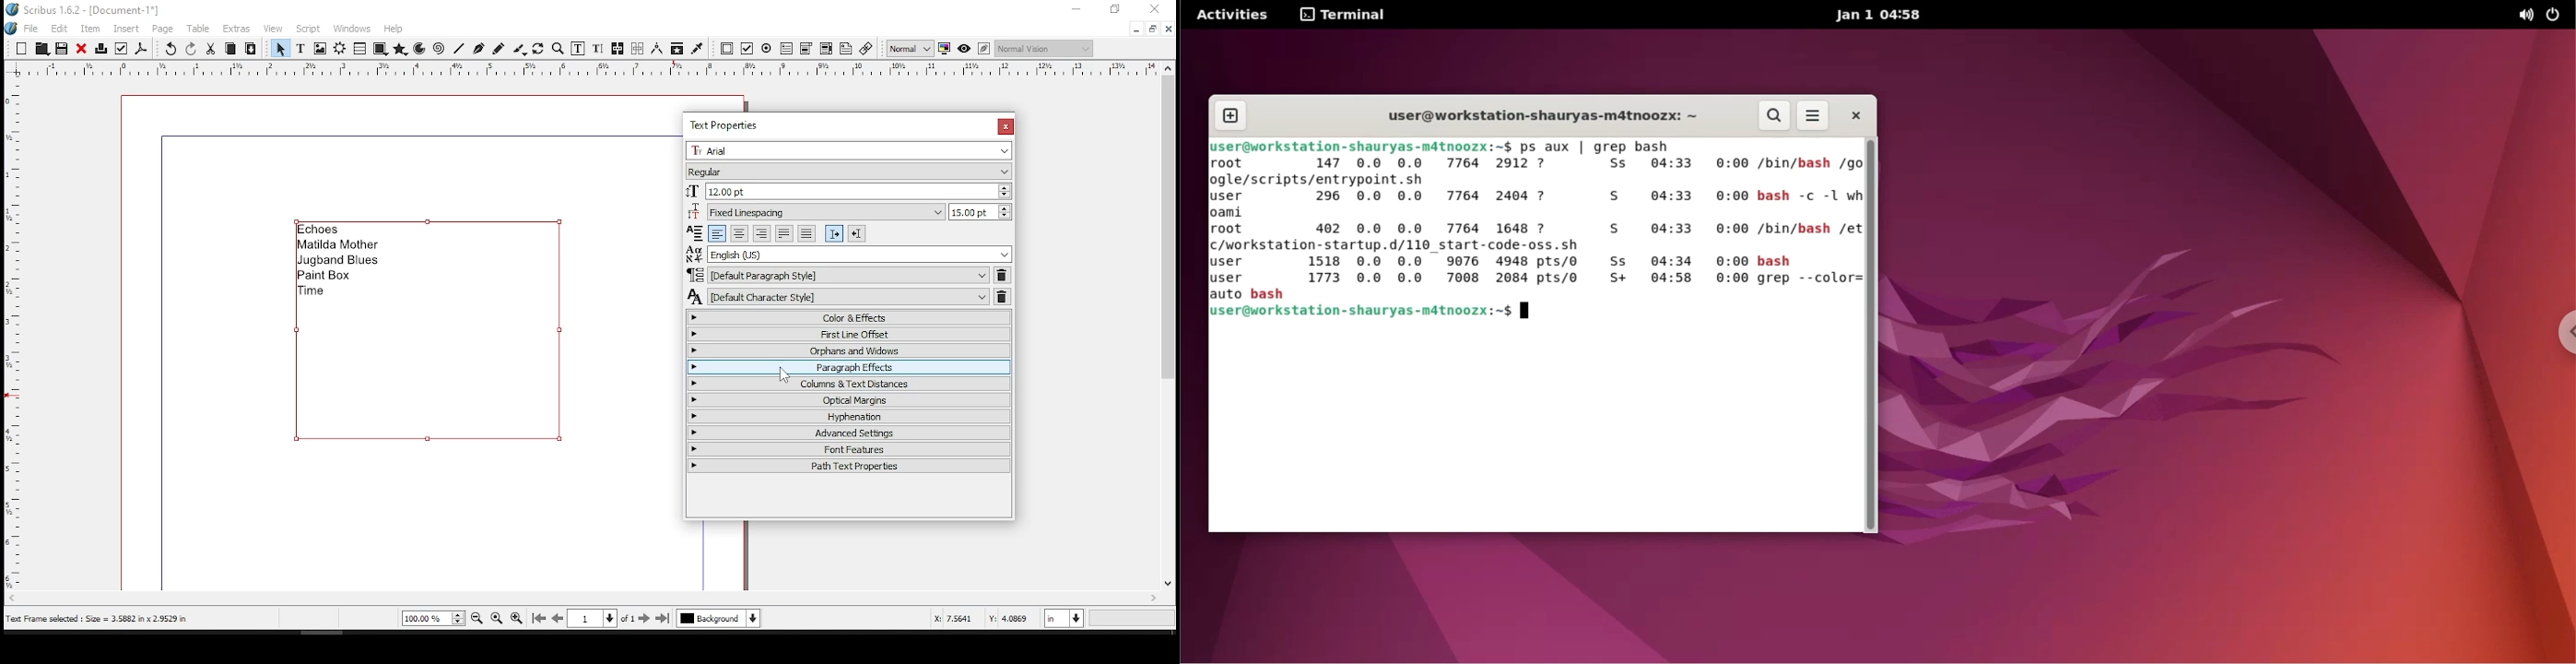  Describe the element at coordinates (835, 233) in the screenshot. I see `left to right paragraph` at that location.